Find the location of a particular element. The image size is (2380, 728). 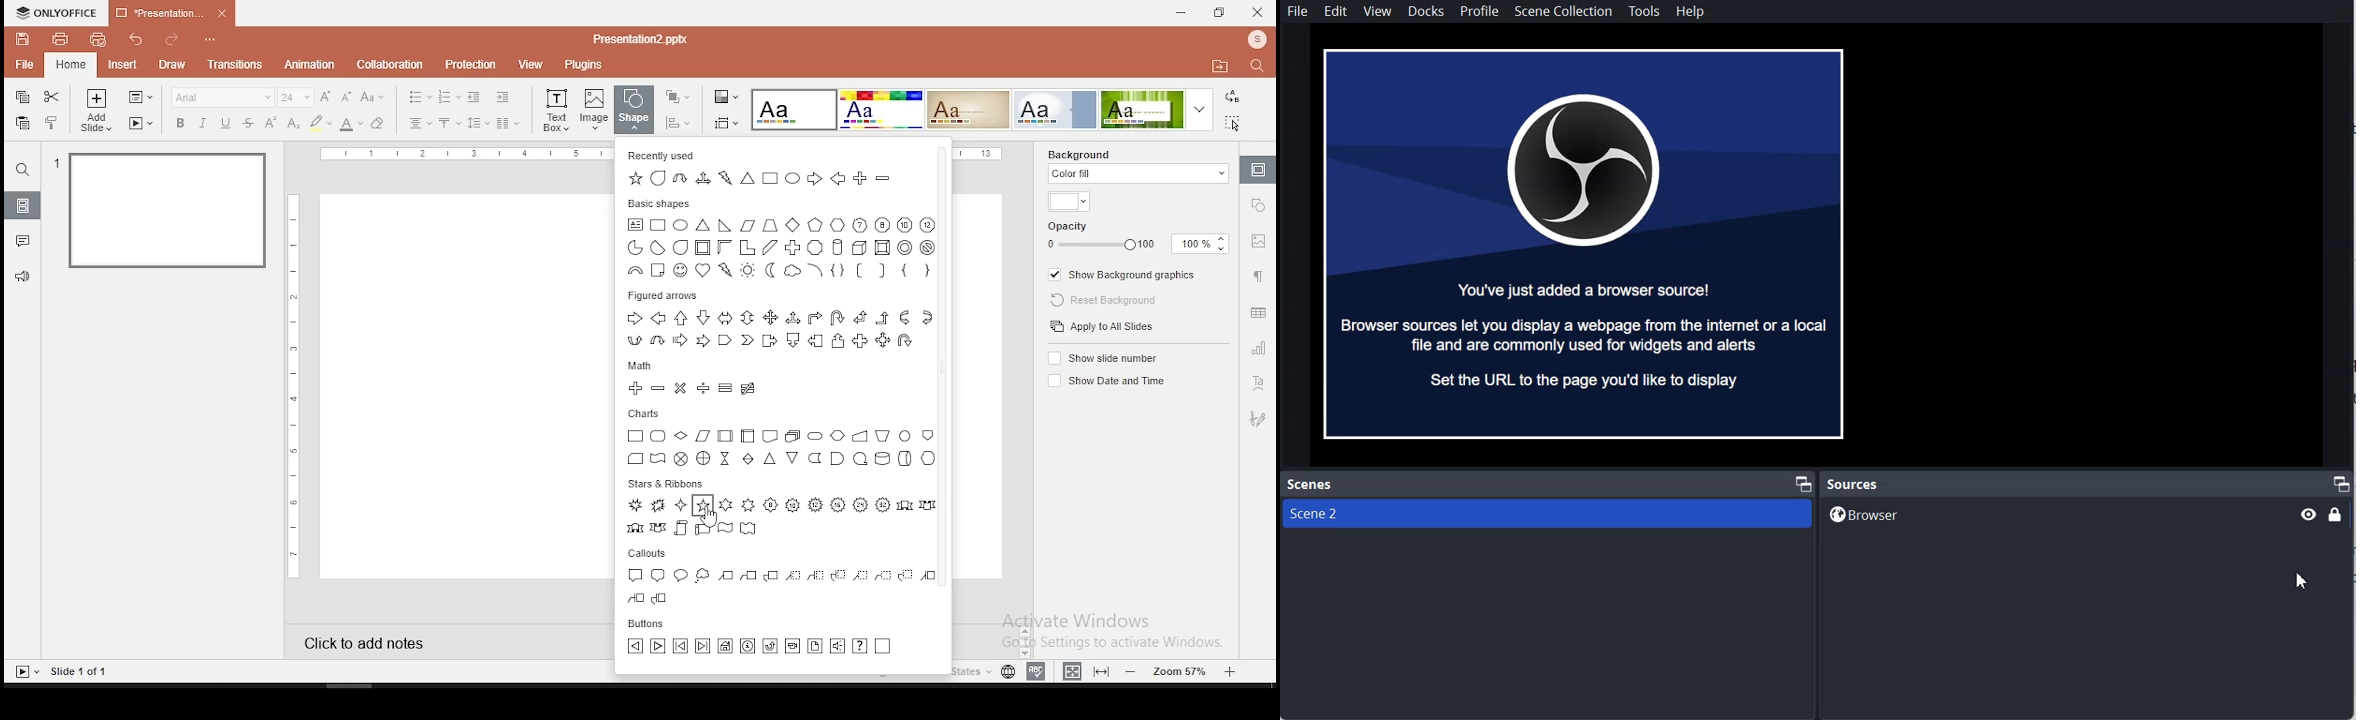

animation is located at coordinates (312, 65).